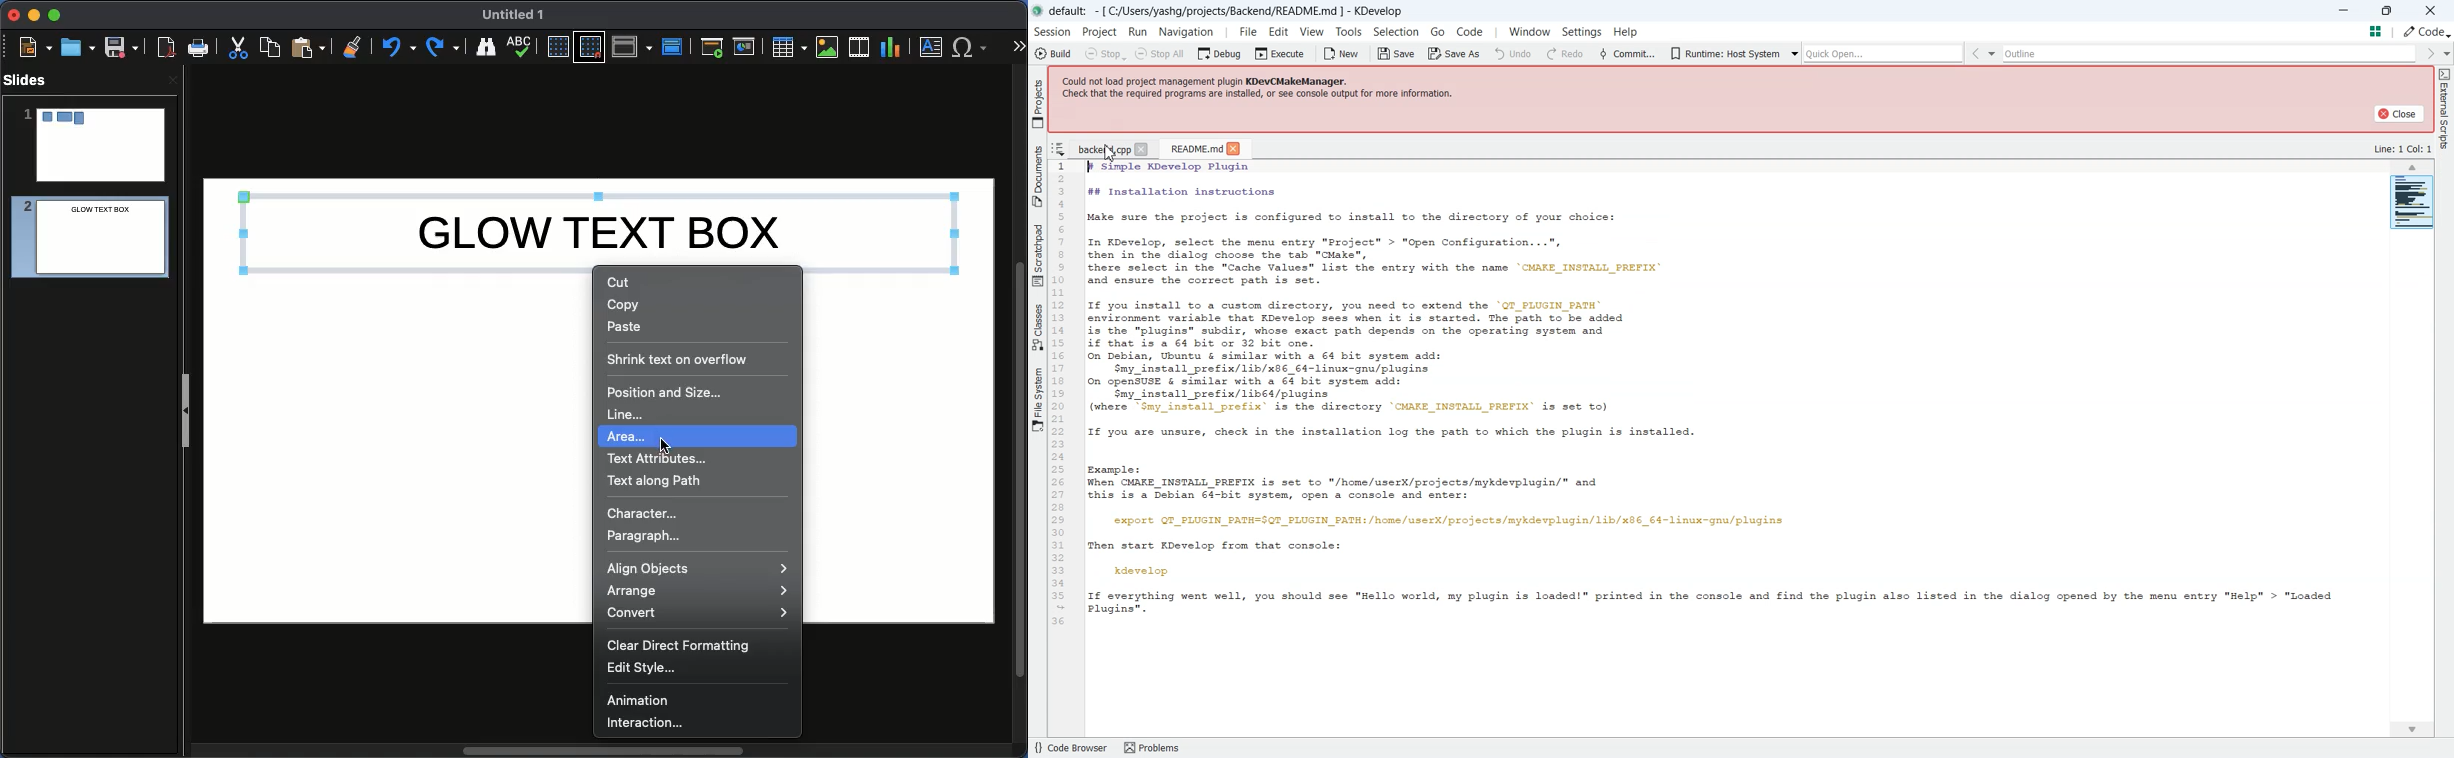 The height and width of the screenshot is (784, 2464). What do you see at coordinates (1755, 54) in the screenshot?
I see `Go back` at bounding box center [1755, 54].